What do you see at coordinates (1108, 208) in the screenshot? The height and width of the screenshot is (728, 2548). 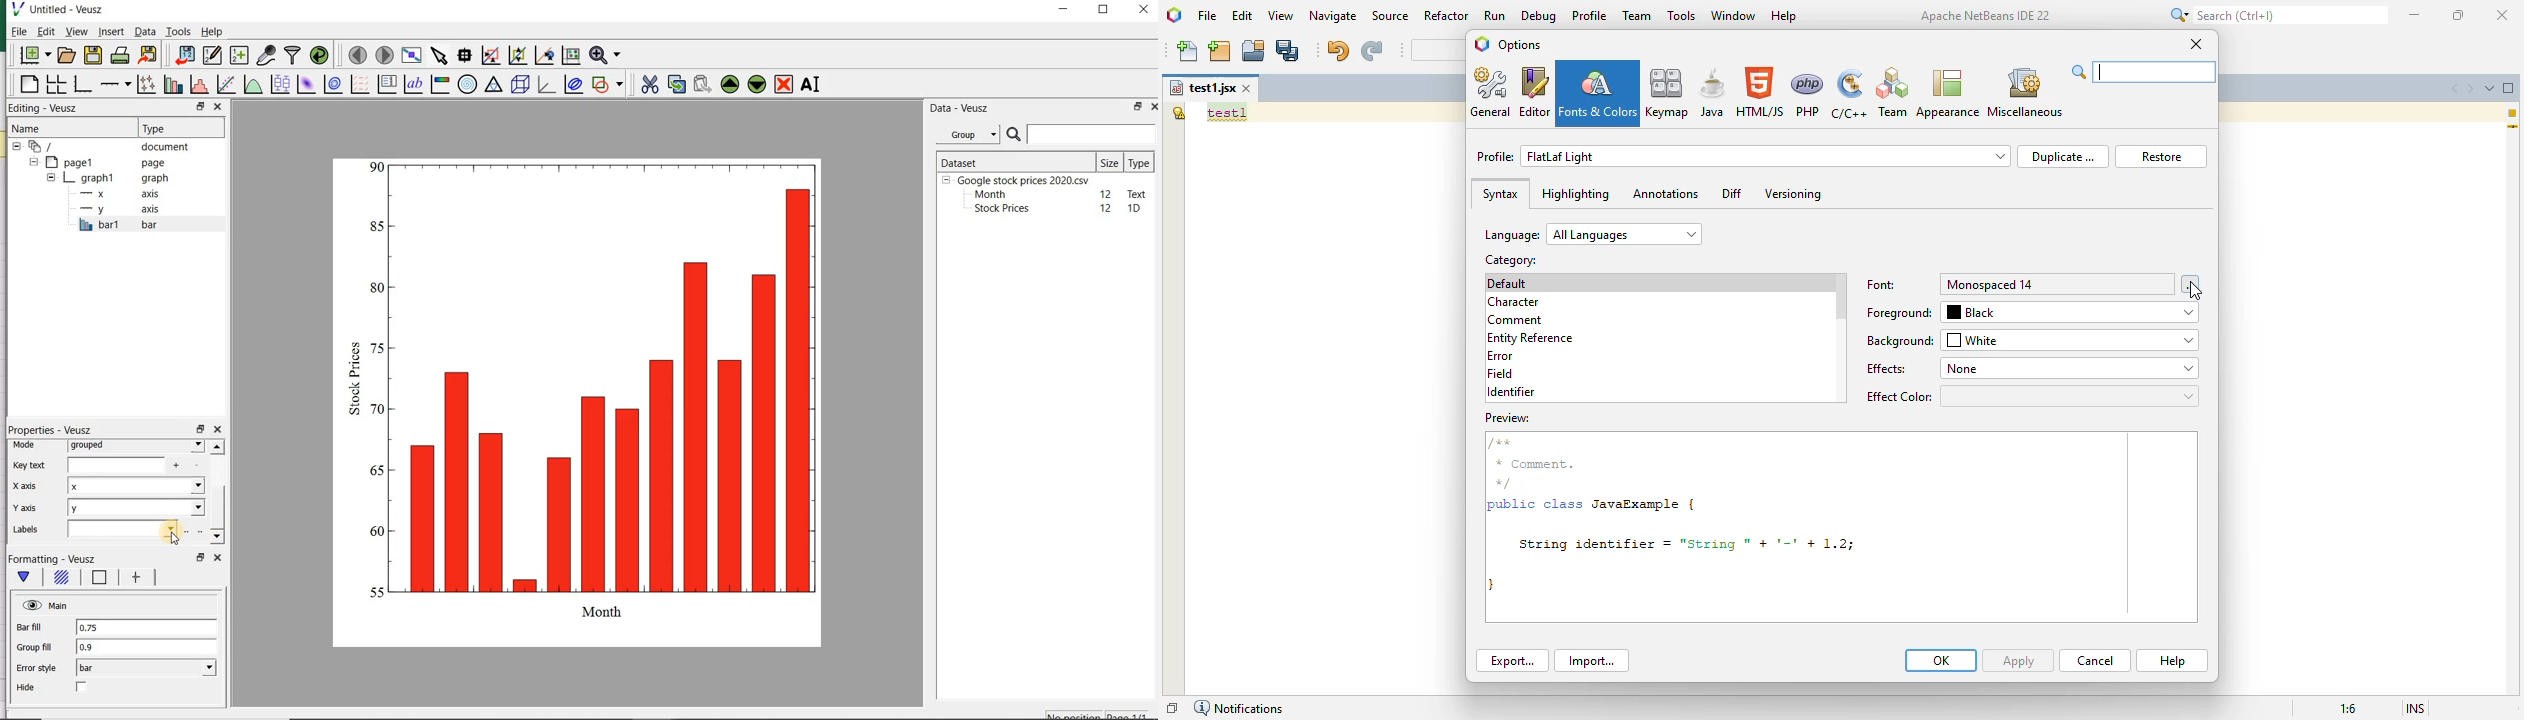 I see `12` at bounding box center [1108, 208].